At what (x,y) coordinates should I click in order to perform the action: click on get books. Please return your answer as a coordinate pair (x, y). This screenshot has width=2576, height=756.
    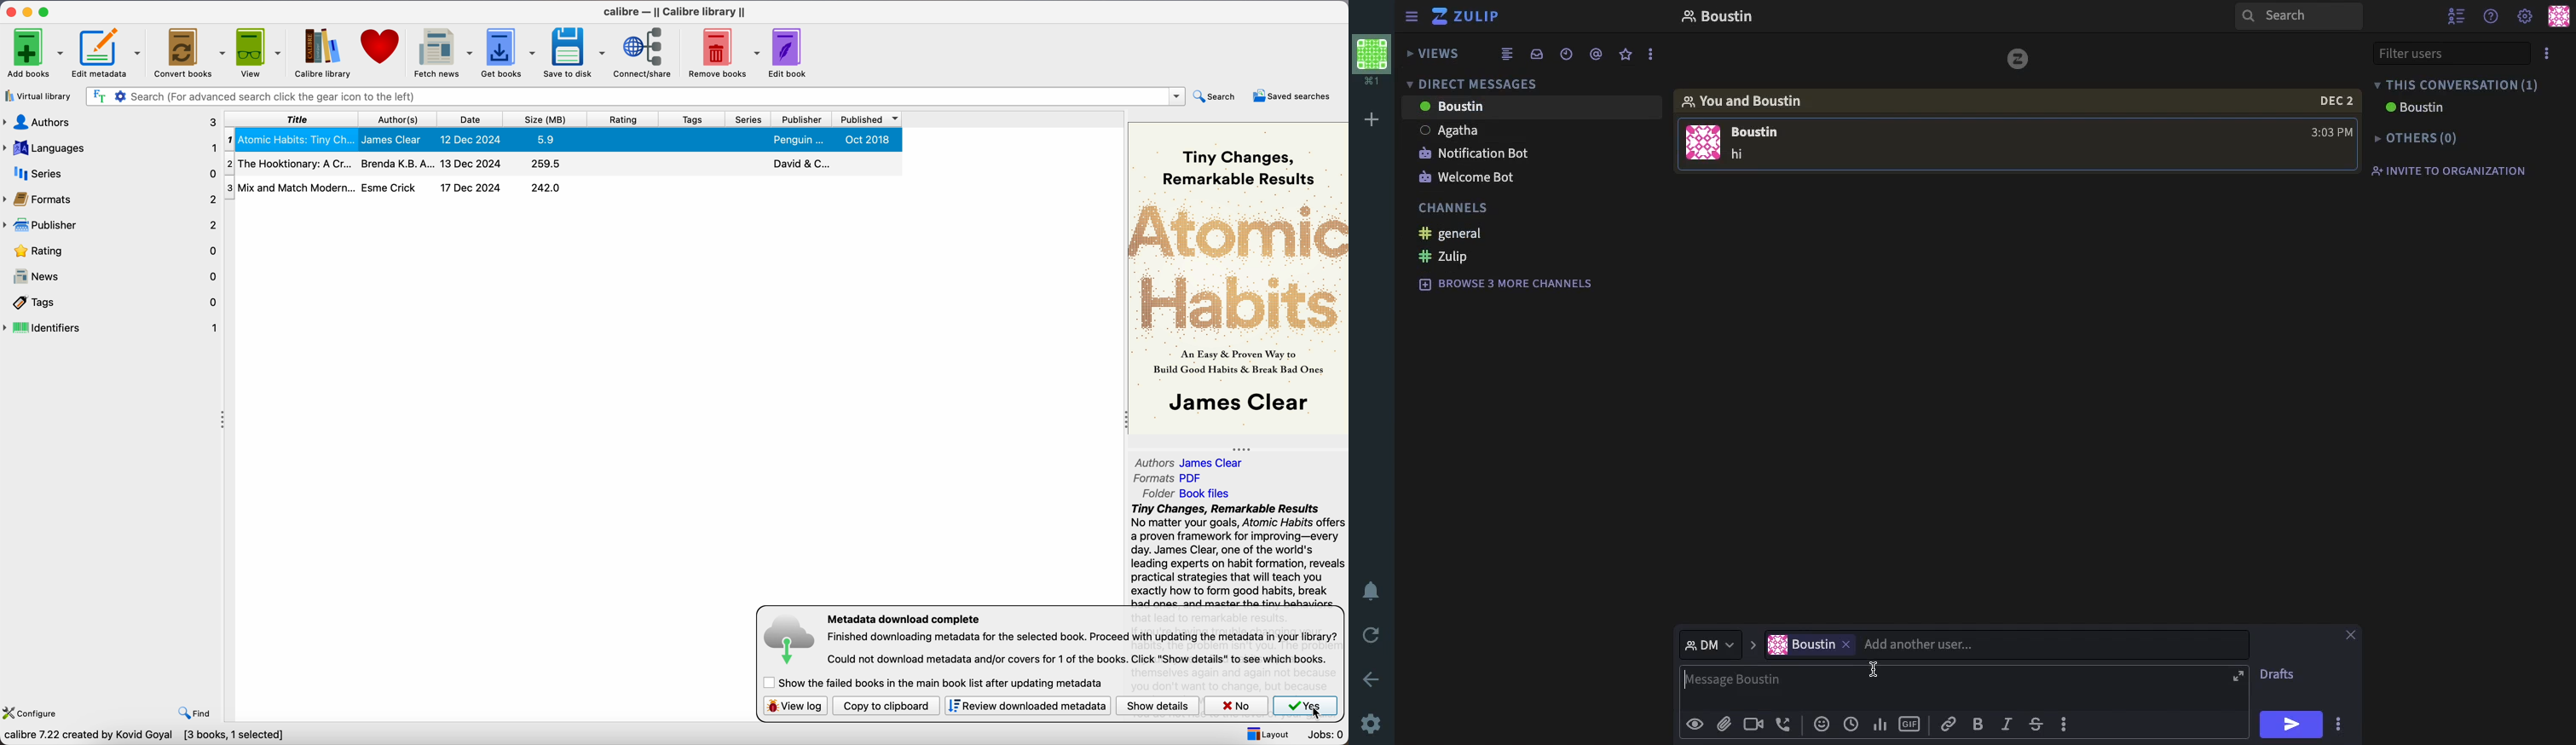
    Looking at the image, I should click on (509, 53).